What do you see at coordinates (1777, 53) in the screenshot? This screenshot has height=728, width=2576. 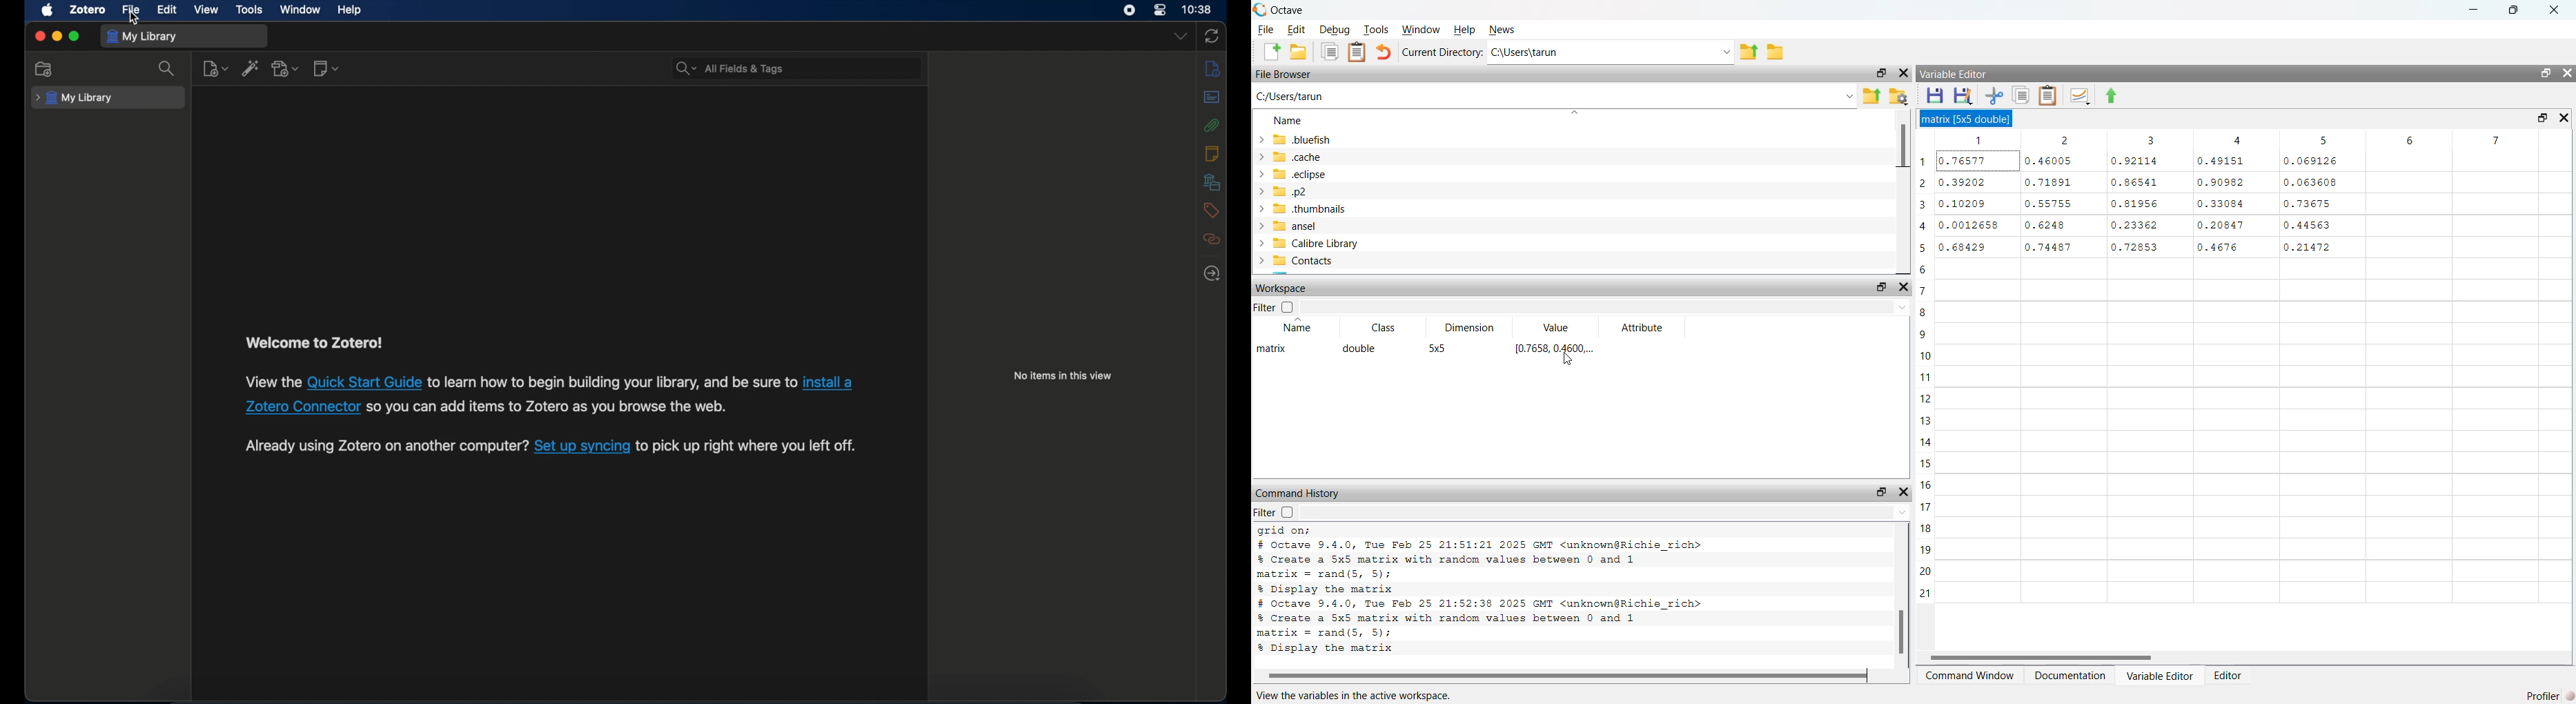 I see `file` at bounding box center [1777, 53].